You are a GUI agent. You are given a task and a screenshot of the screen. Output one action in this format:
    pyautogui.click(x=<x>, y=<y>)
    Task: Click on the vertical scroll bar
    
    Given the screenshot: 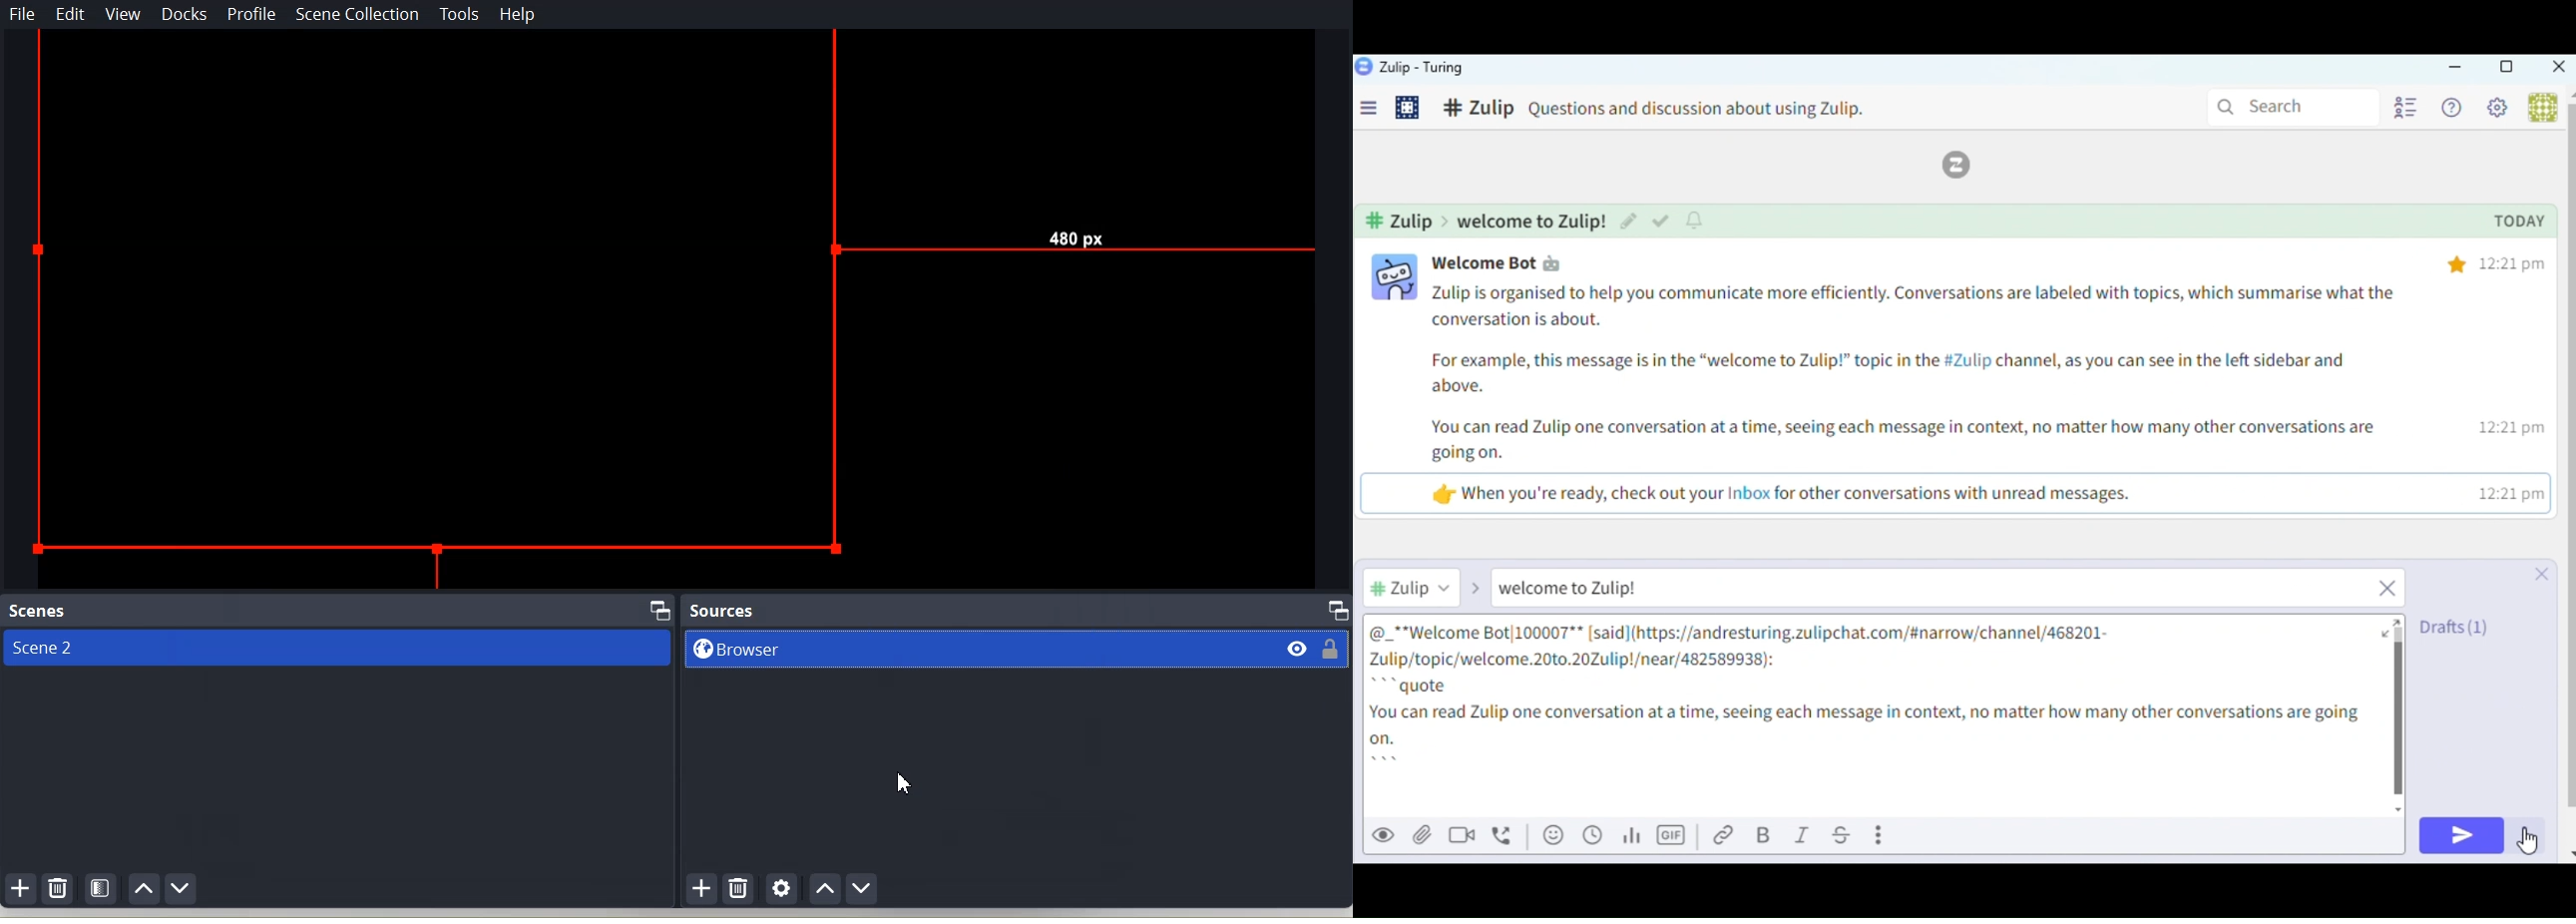 What is the action you would take?
    pyautogui.click(x=2402, y=712)
    